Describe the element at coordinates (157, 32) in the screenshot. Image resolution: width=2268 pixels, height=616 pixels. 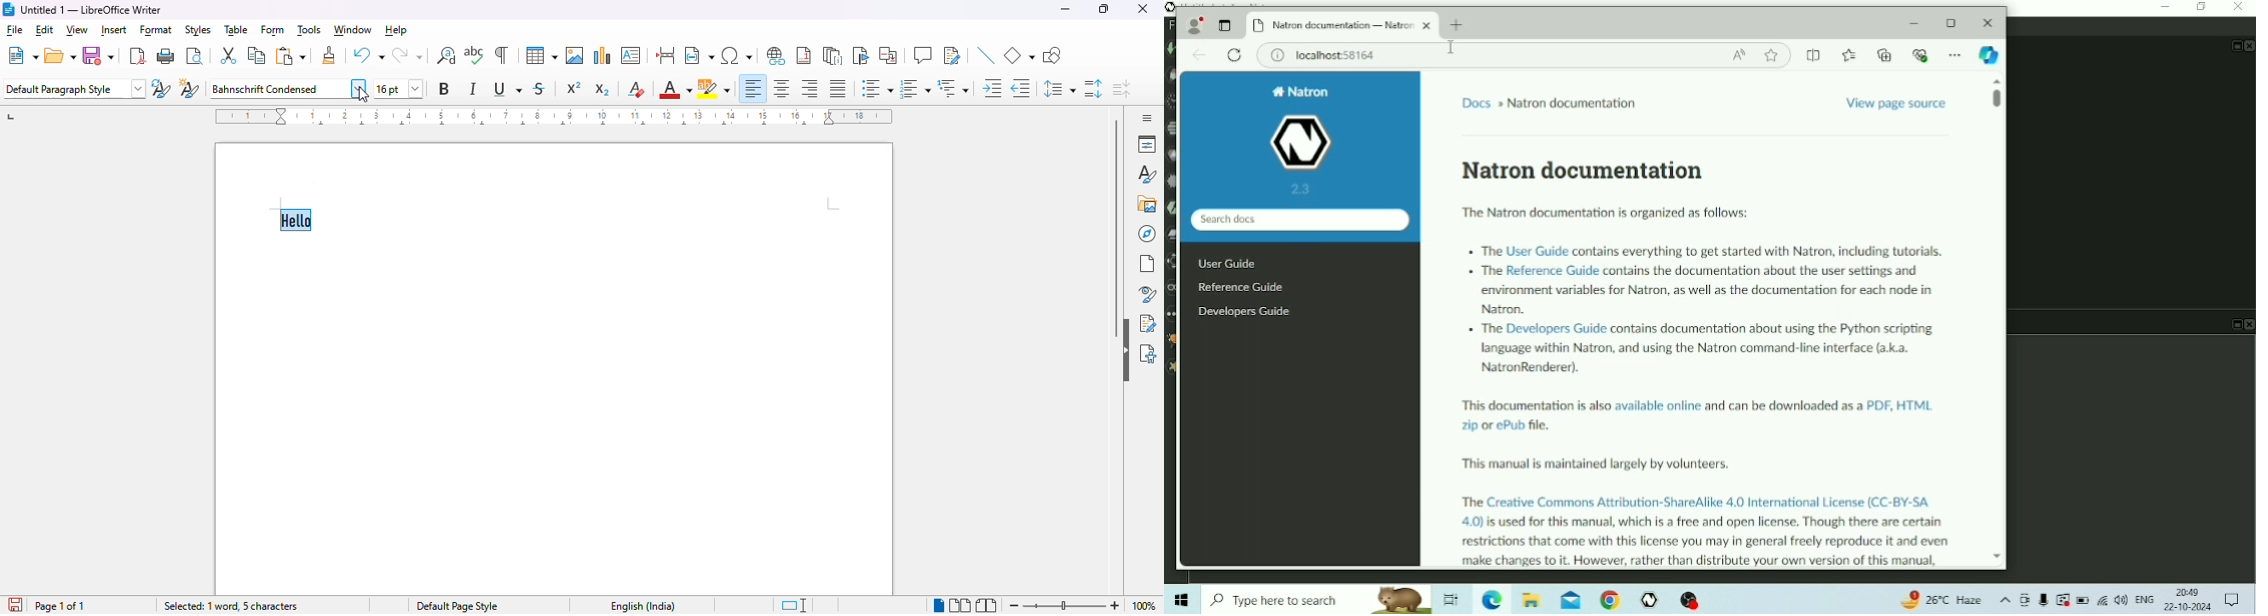
I see `format` at that location.